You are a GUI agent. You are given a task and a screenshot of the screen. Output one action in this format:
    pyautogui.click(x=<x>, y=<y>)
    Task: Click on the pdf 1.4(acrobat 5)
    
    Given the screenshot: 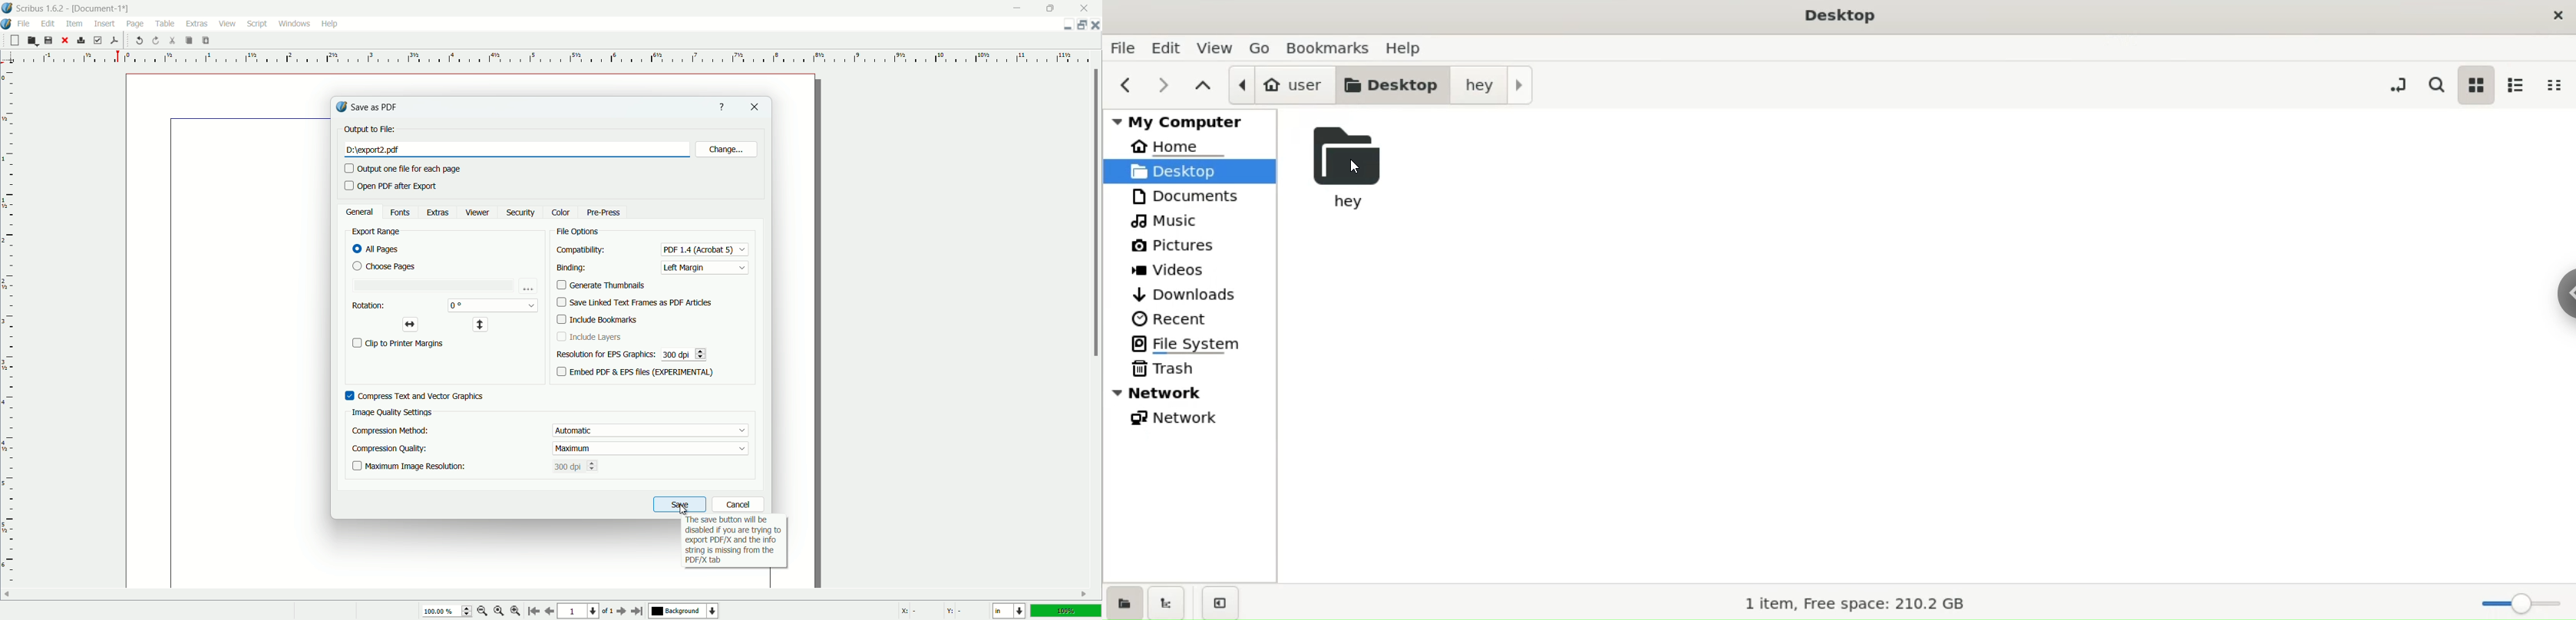 What is the action you would take?
    pyautogui.click(x=705, y=250)
    